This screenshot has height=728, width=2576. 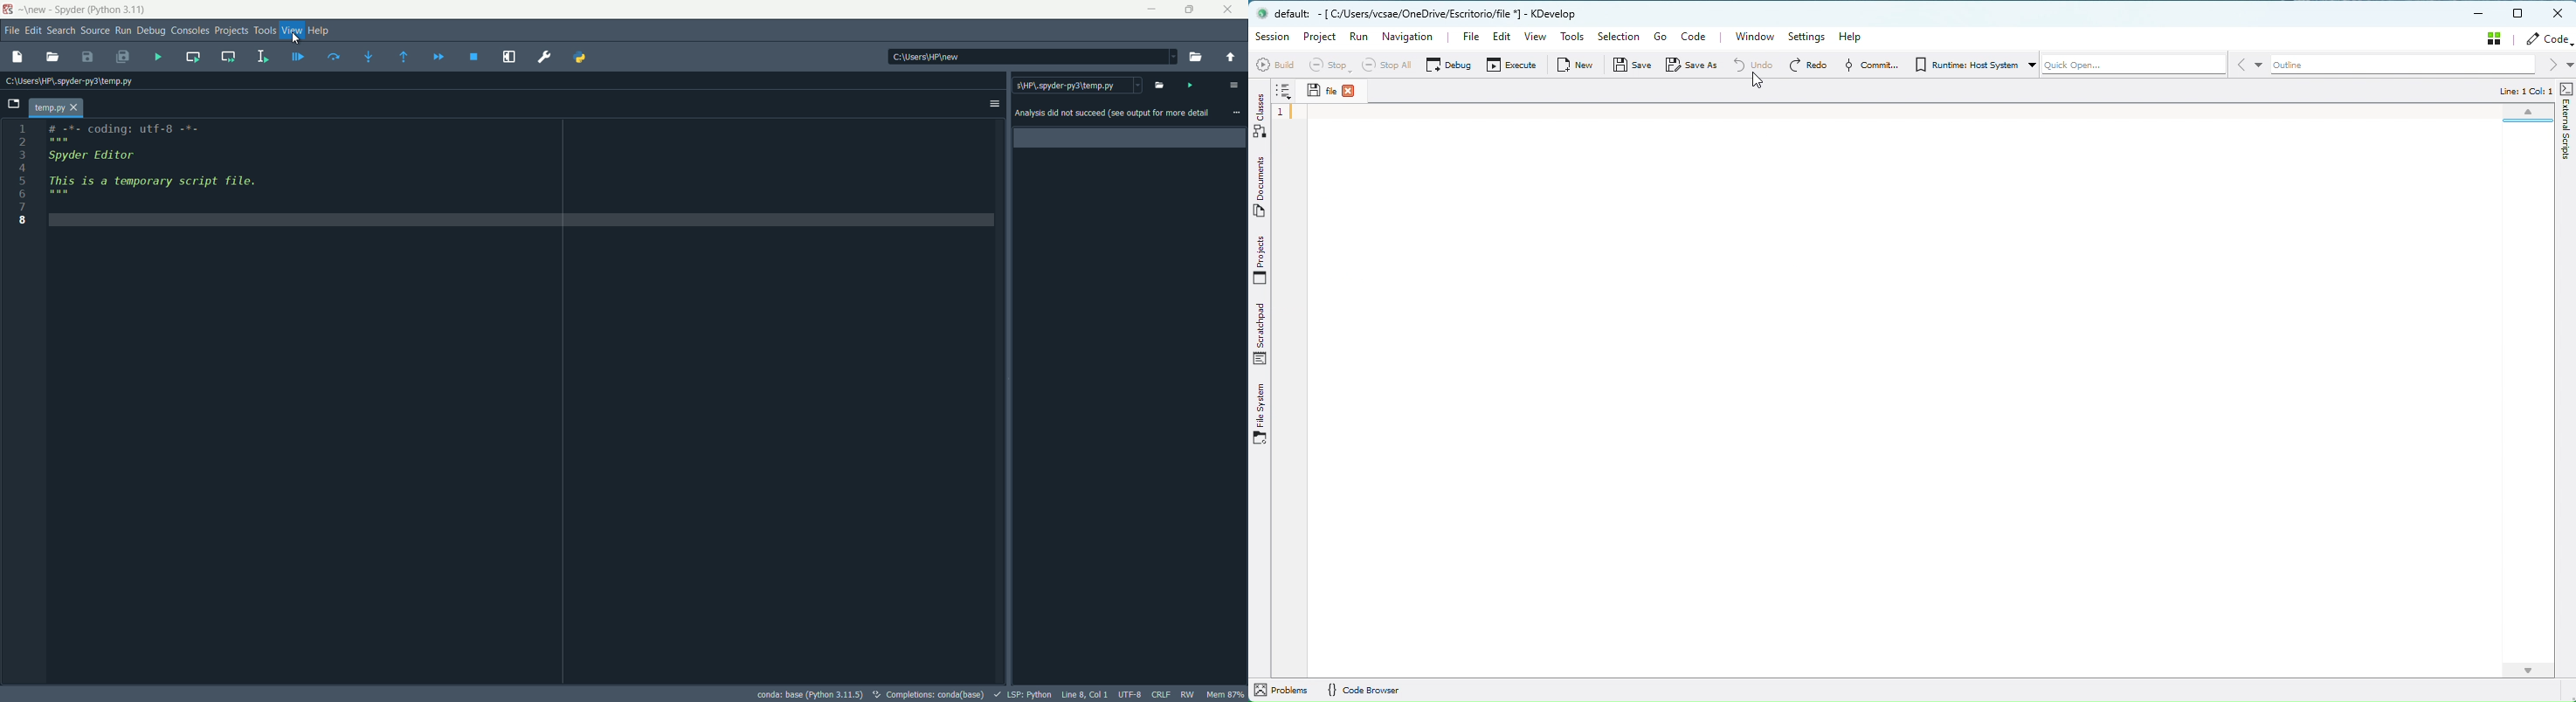 What do you see at coordinates (96, 159) in the screenshot?
I see `spyder editor` at bounding box center [96, 159].